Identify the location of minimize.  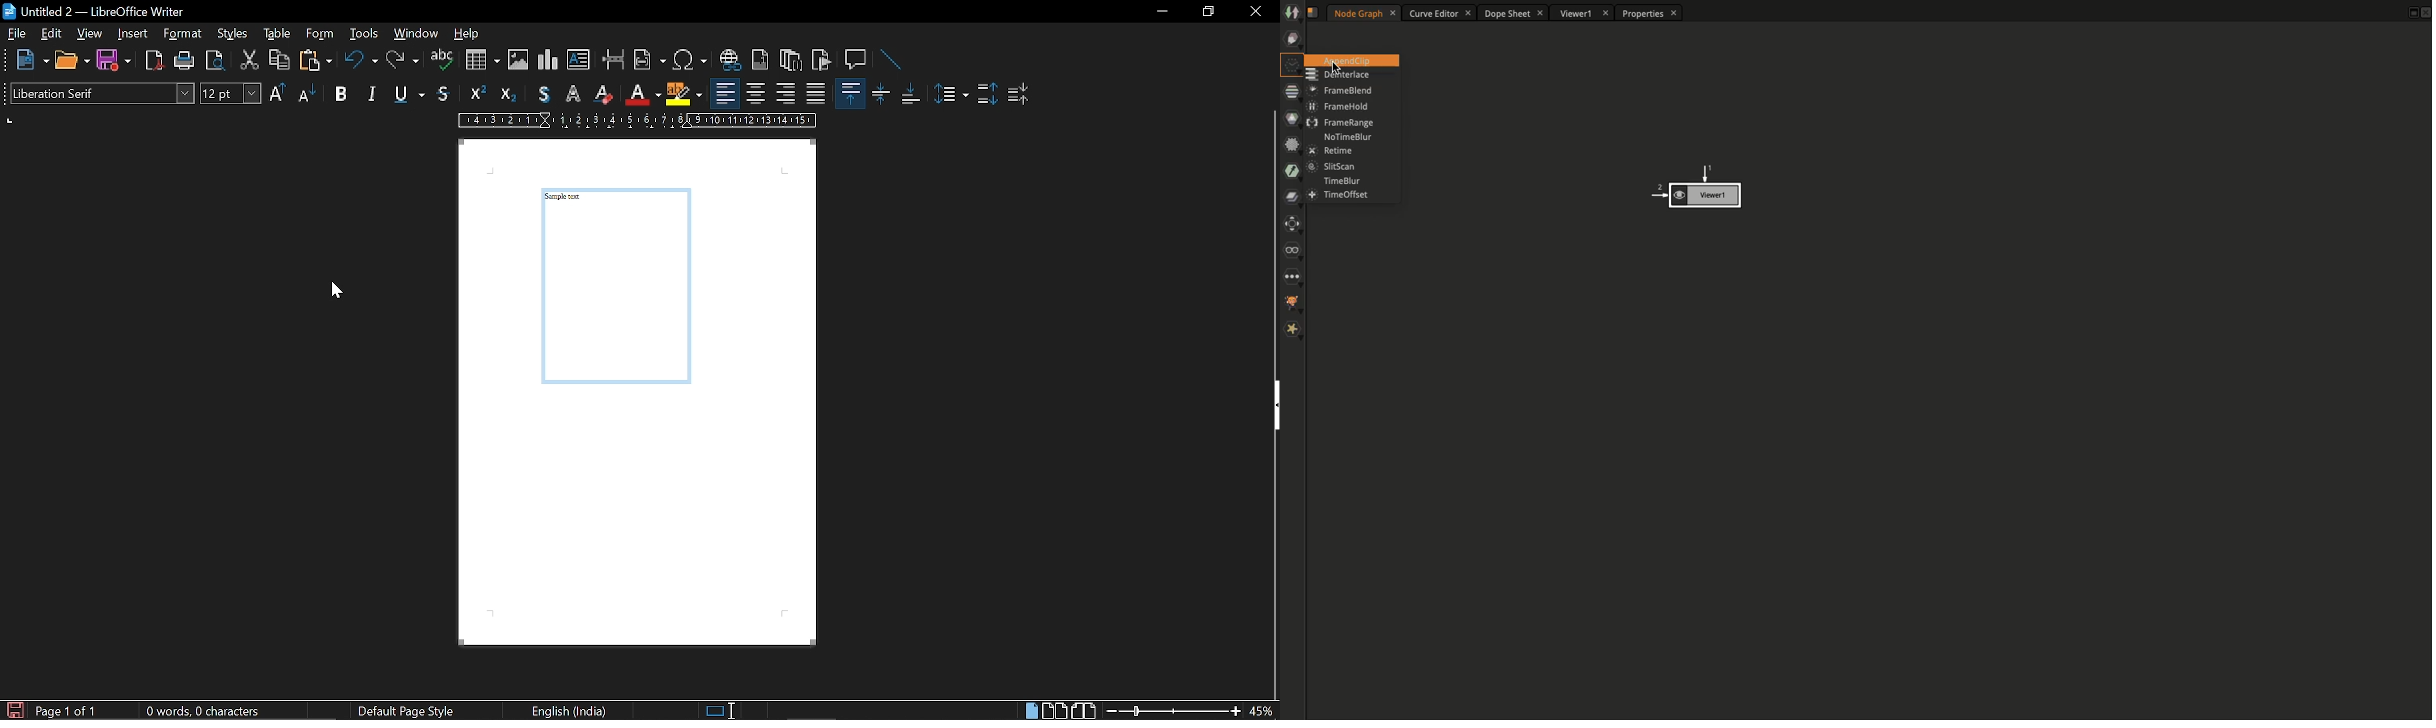
(1162, 12).